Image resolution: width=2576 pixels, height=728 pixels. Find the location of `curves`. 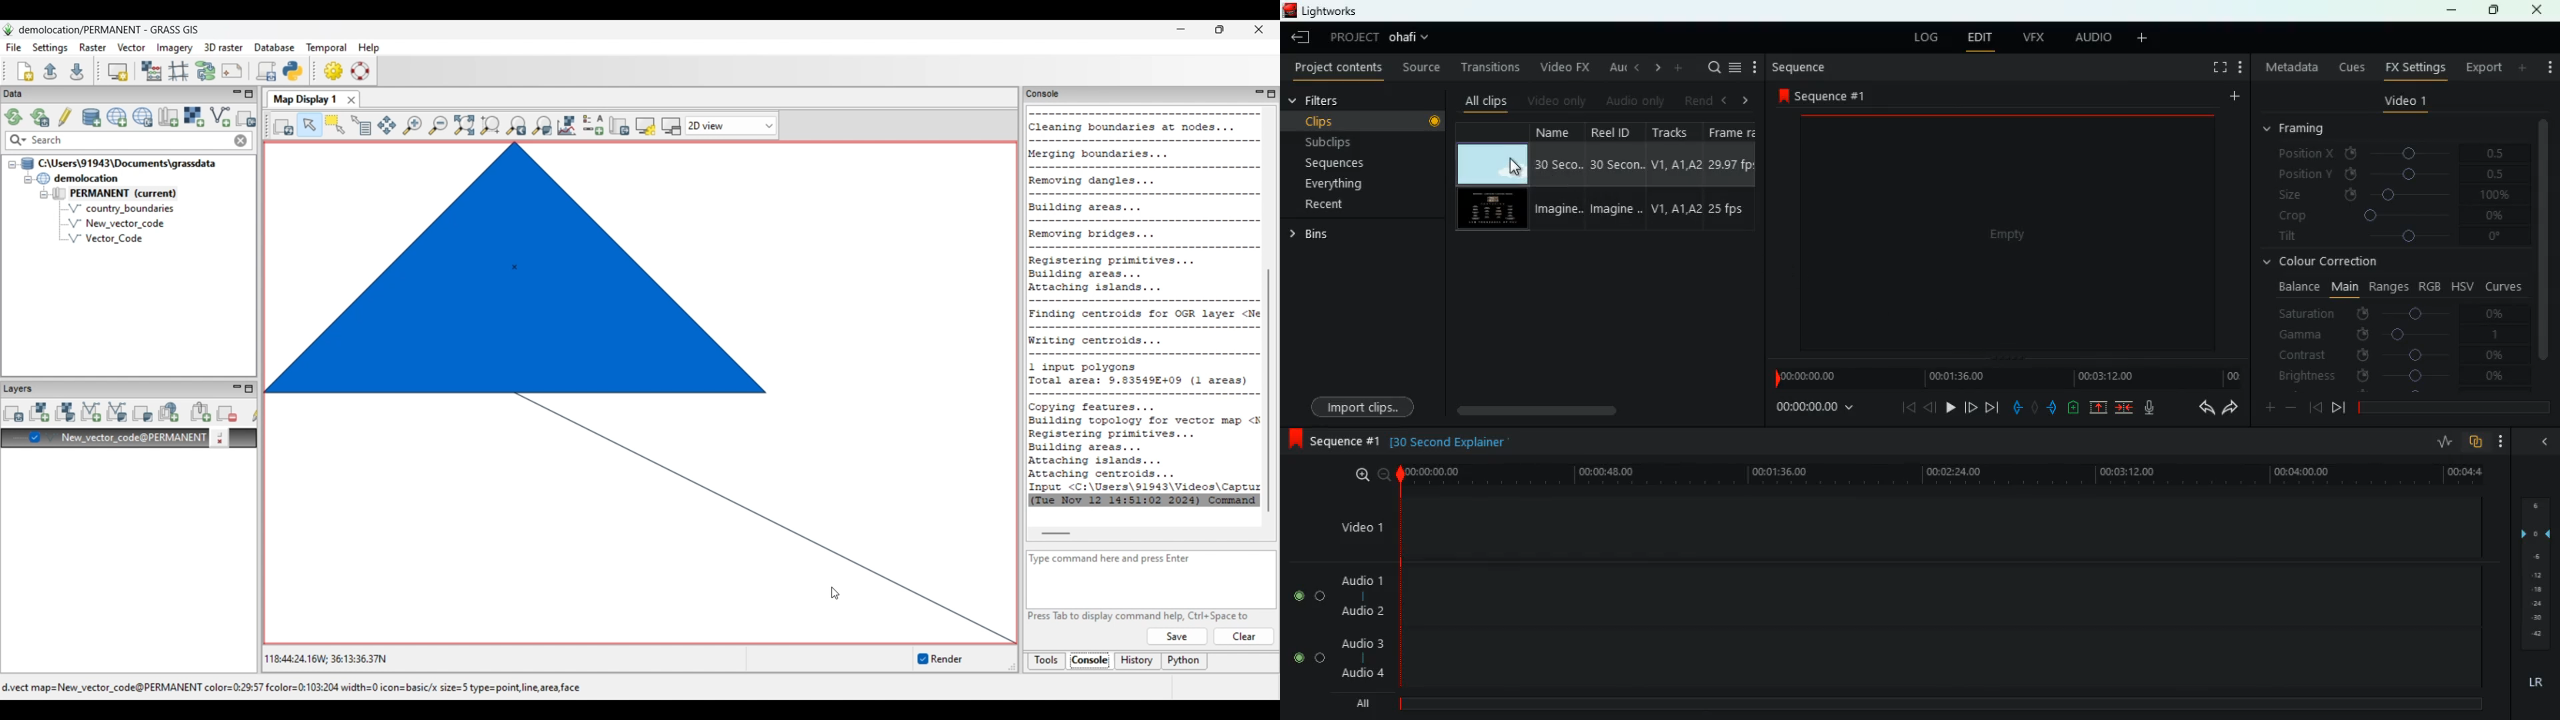

curves is located at coordinates (2506, 285).